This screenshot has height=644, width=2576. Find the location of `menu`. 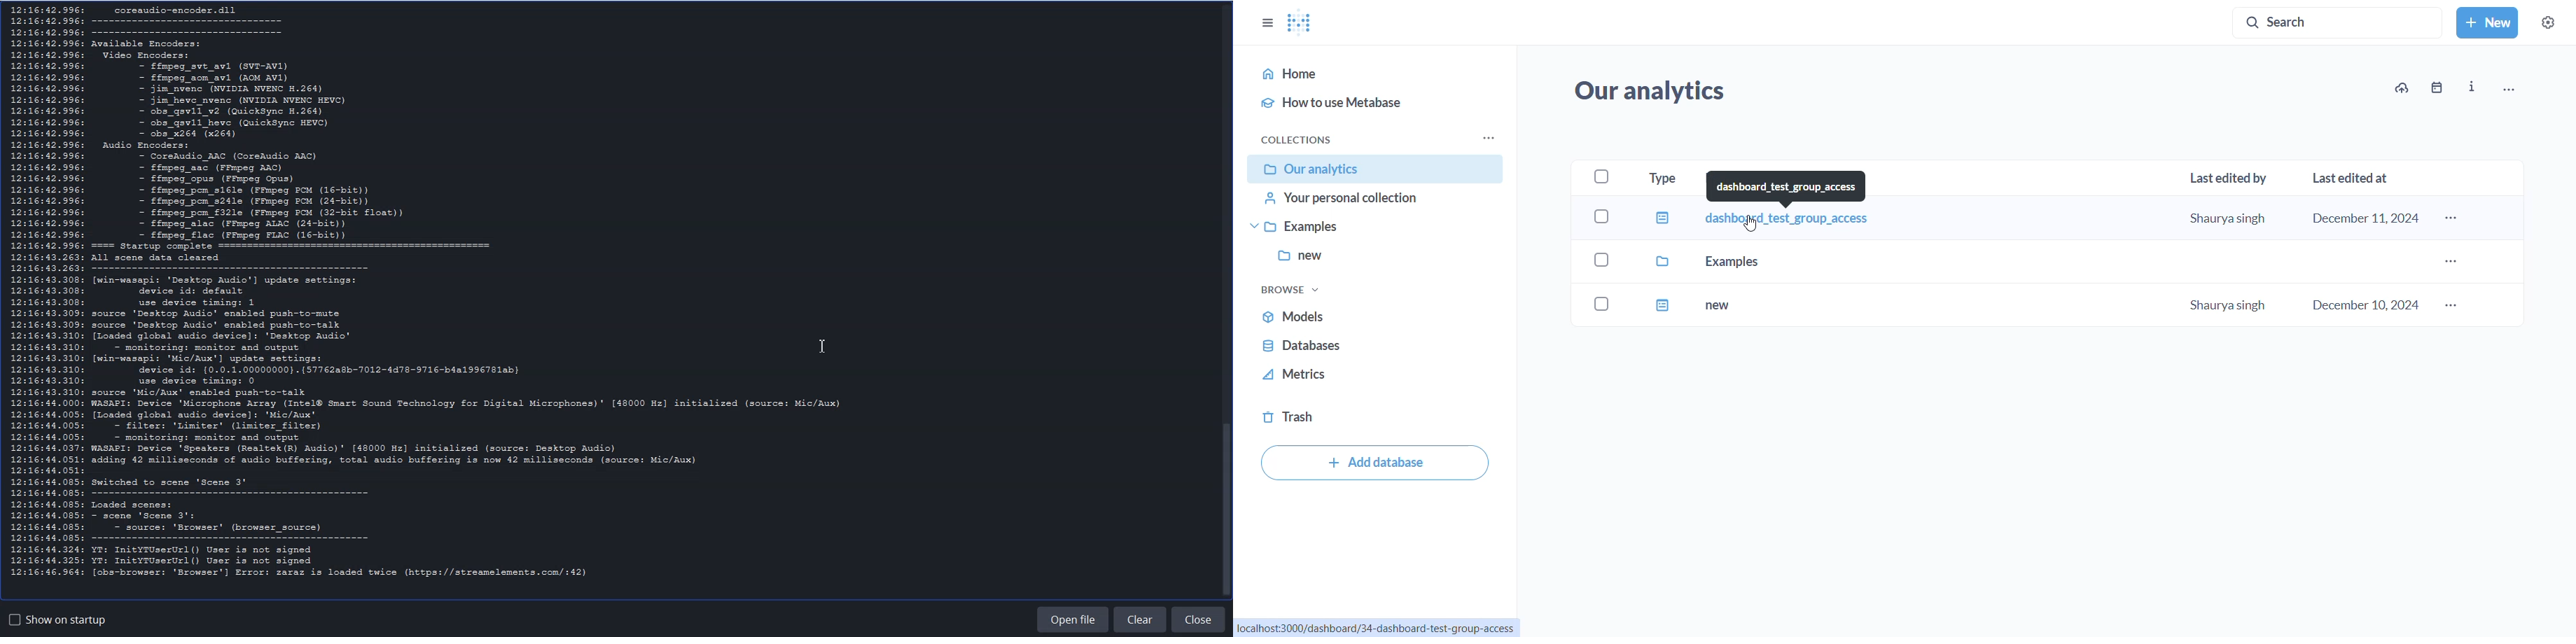

menu is located at coordinates (2516, 90).